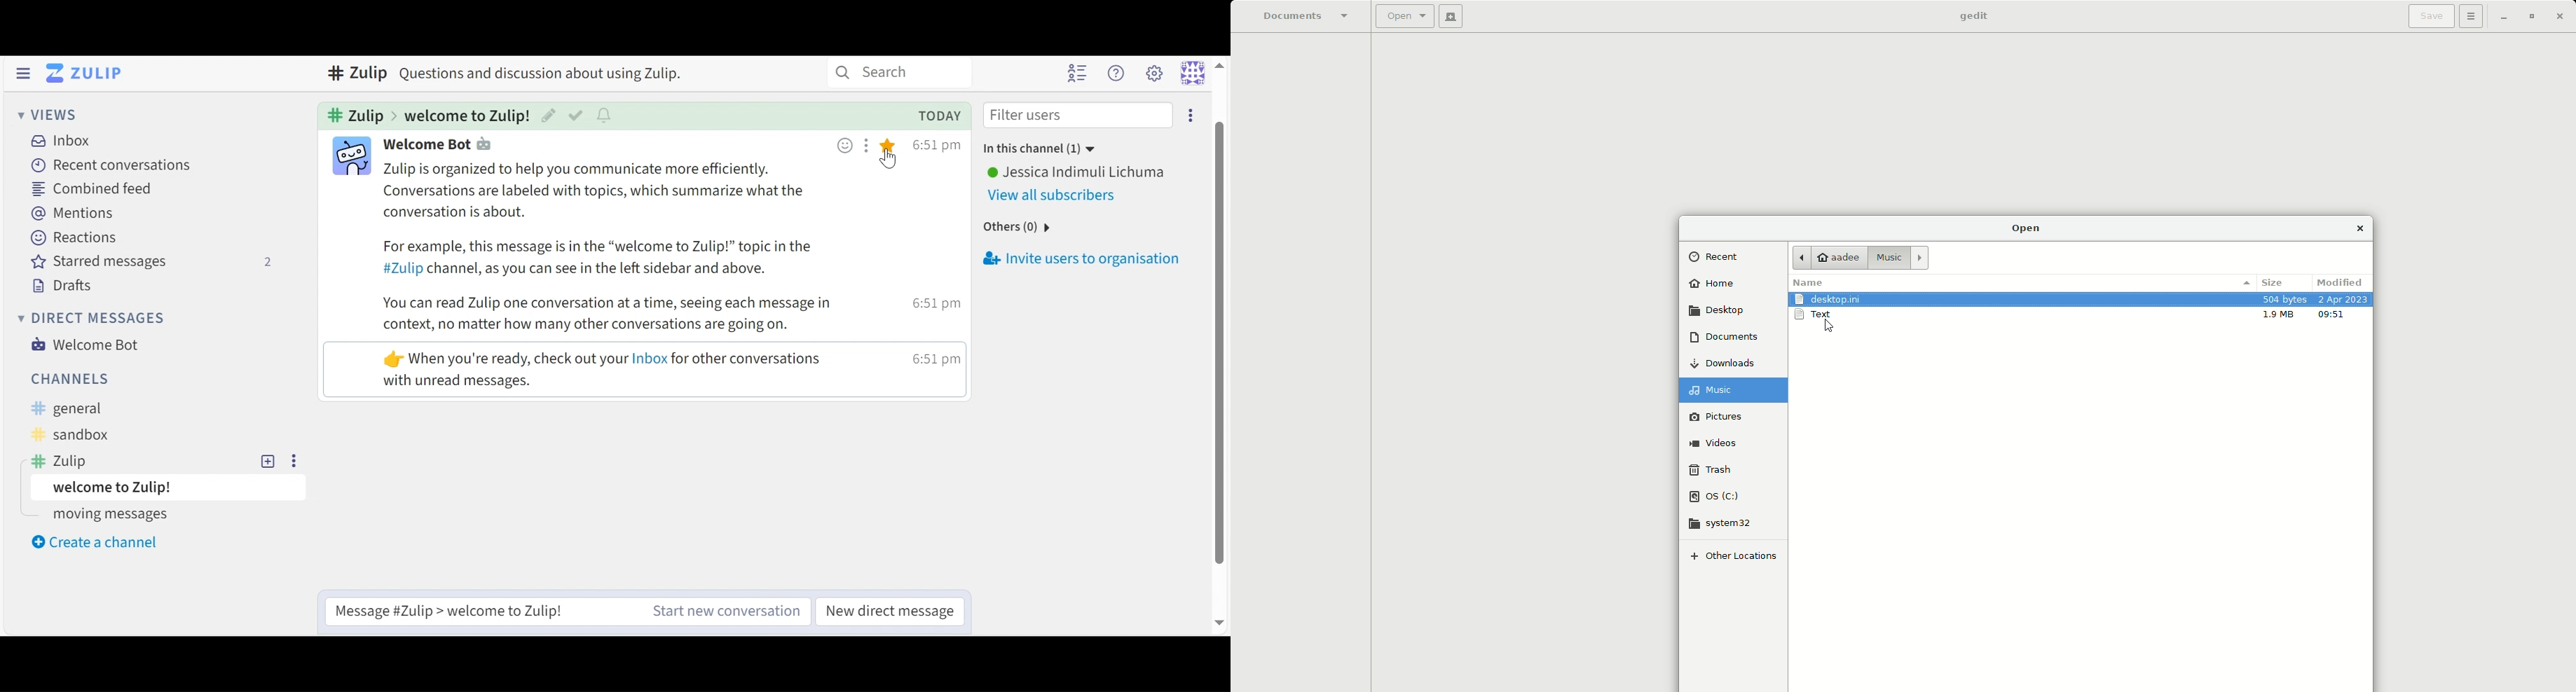 This screenshot has width=2576, height=700. What do you see at coordinates (1718, 286) in the screenshot?
I see `Home` at bounding box center [1718, 286].